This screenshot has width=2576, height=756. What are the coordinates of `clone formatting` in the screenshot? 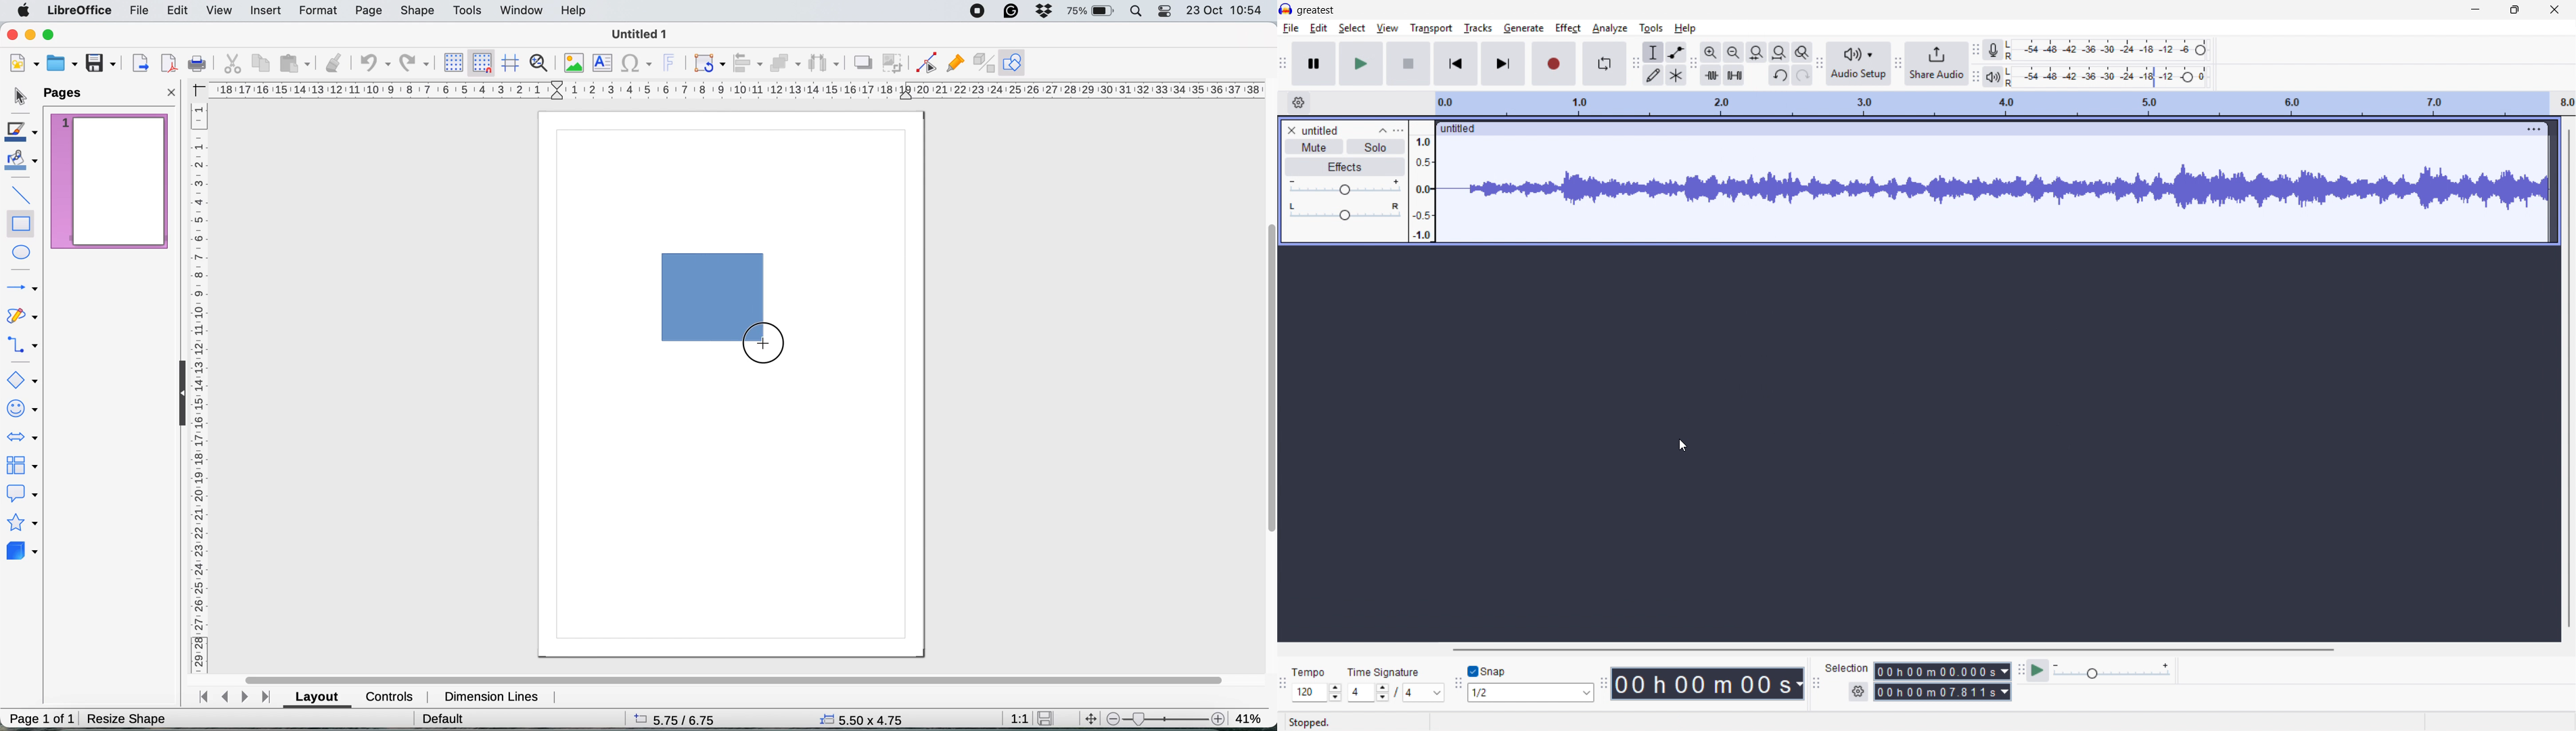 It's located at (335, 63).